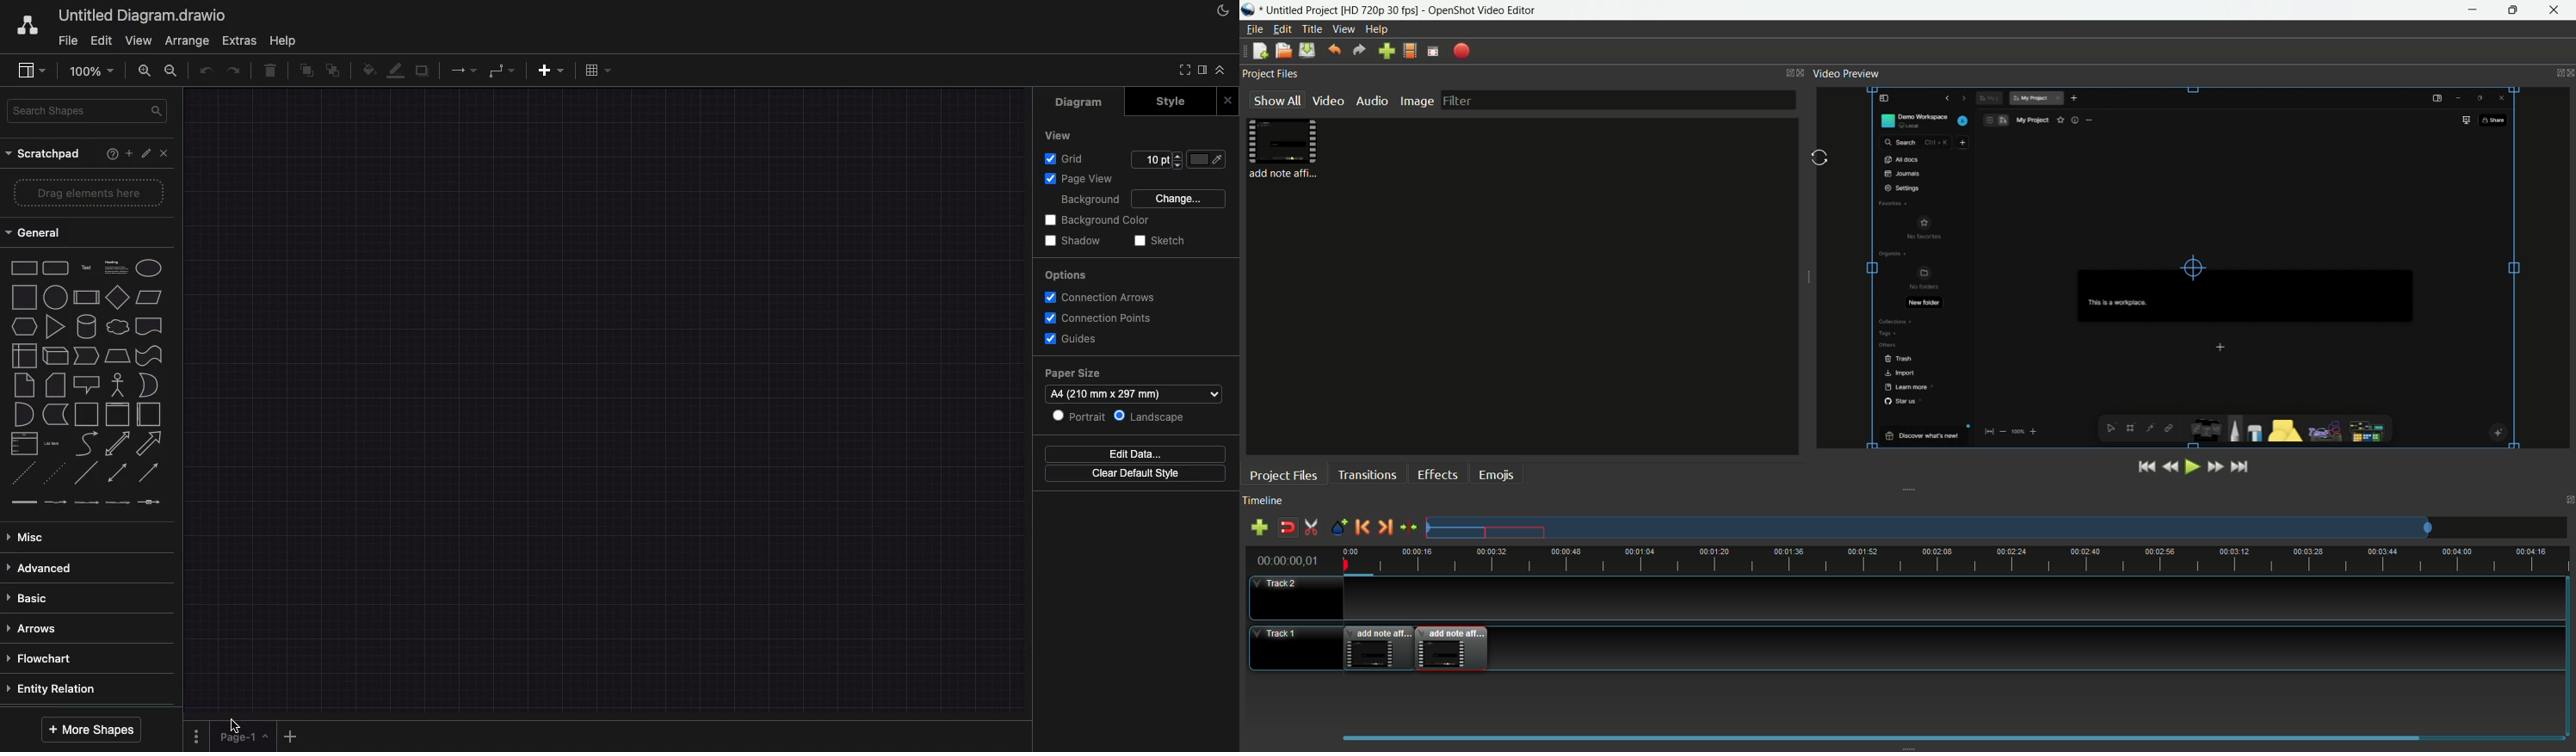 This screenshot has width=2576, height=756. I want to click on file, so click(69, 42).